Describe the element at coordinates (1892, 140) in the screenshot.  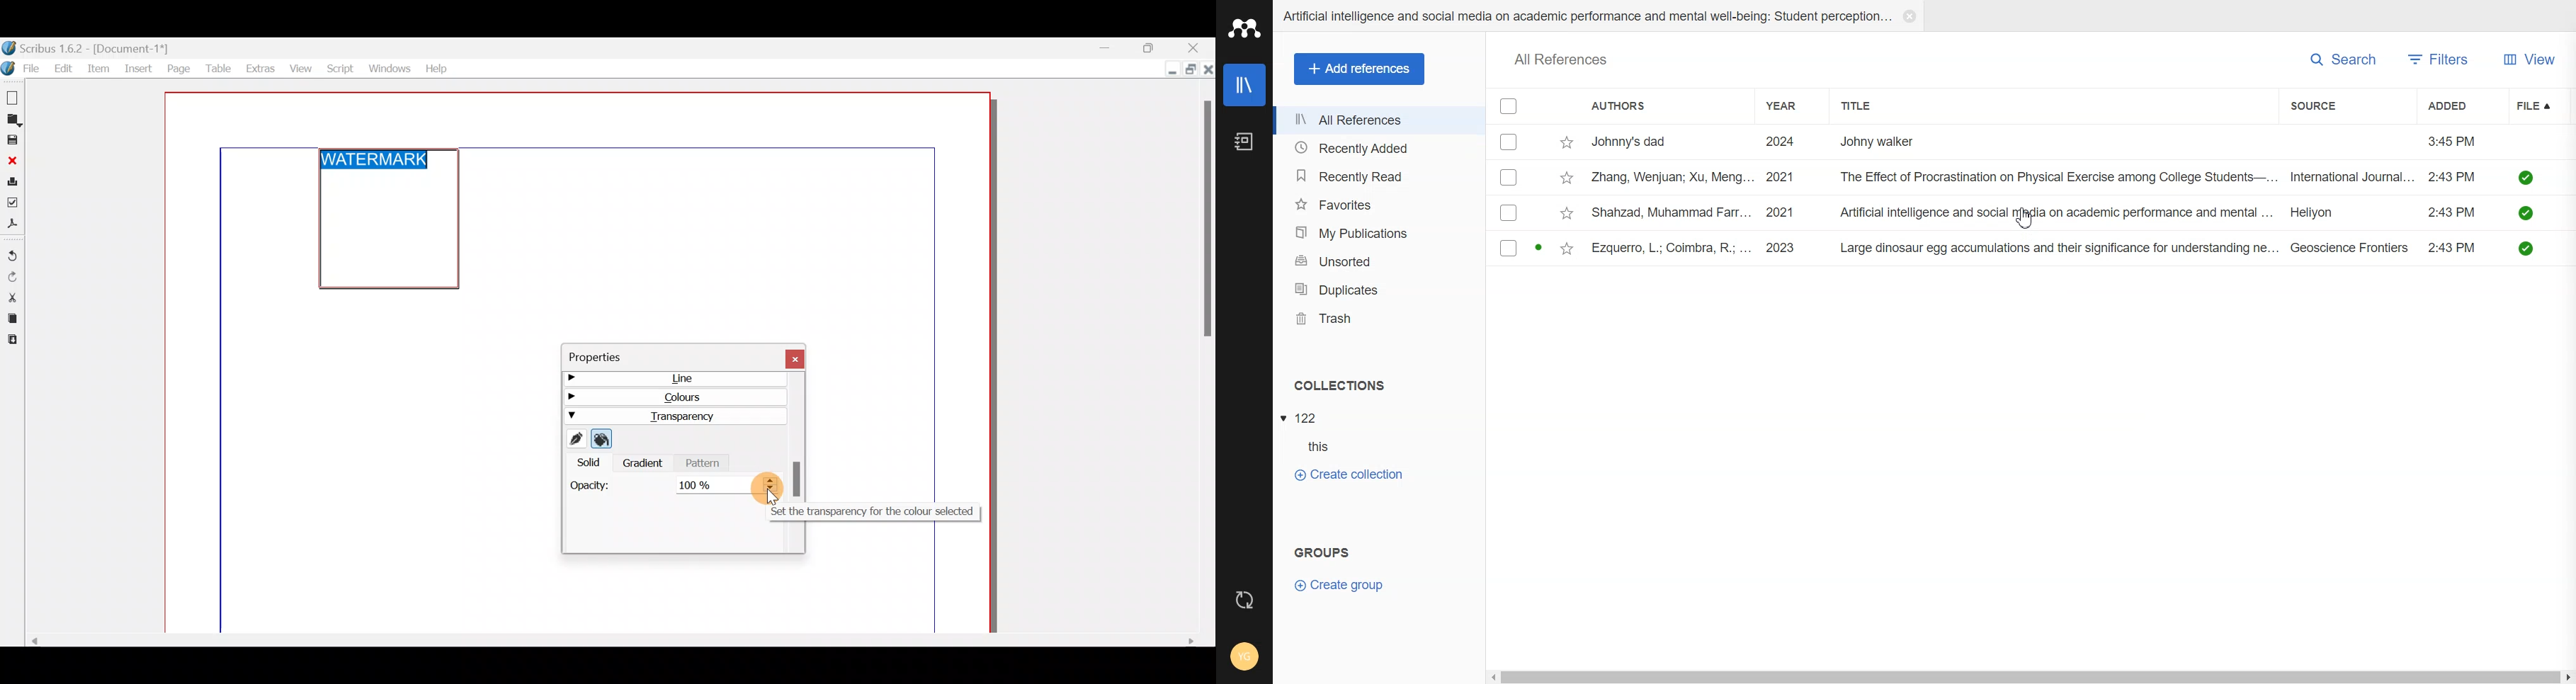
I see `Johny walker` at that location.